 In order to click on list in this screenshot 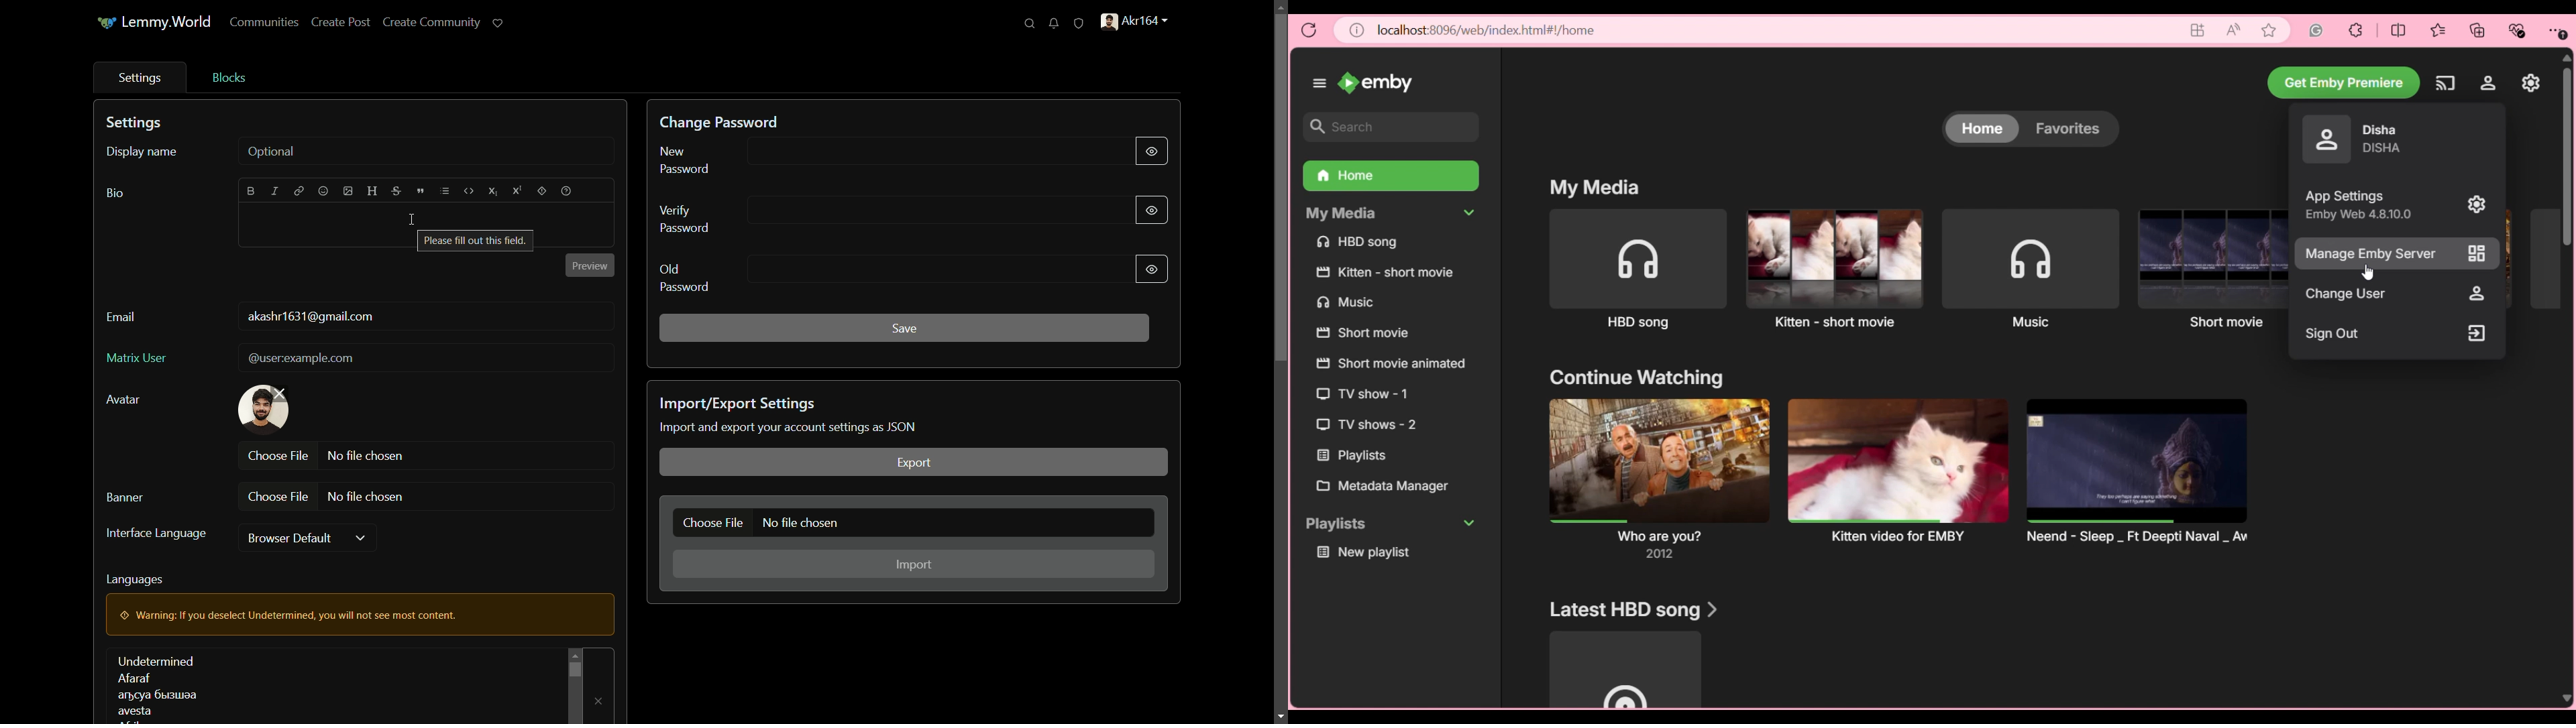, I will do `click(445, 191)`.